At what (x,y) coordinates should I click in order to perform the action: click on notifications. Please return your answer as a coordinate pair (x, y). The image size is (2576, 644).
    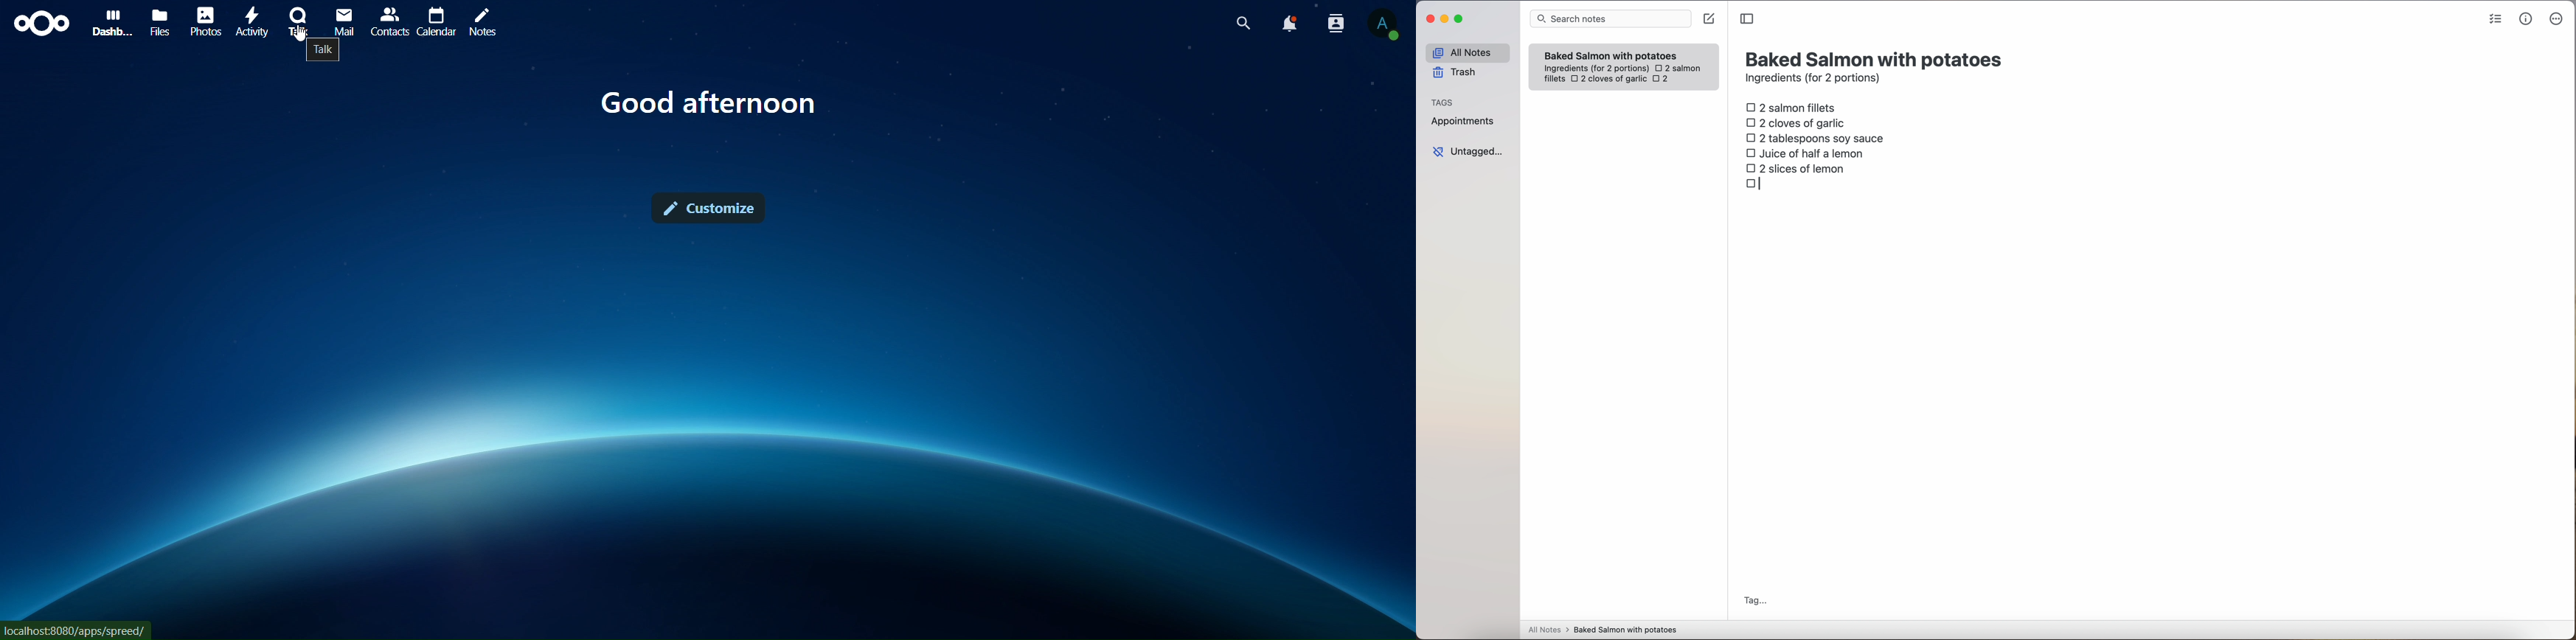
    Looking at the image, I should click on (1288, 24).